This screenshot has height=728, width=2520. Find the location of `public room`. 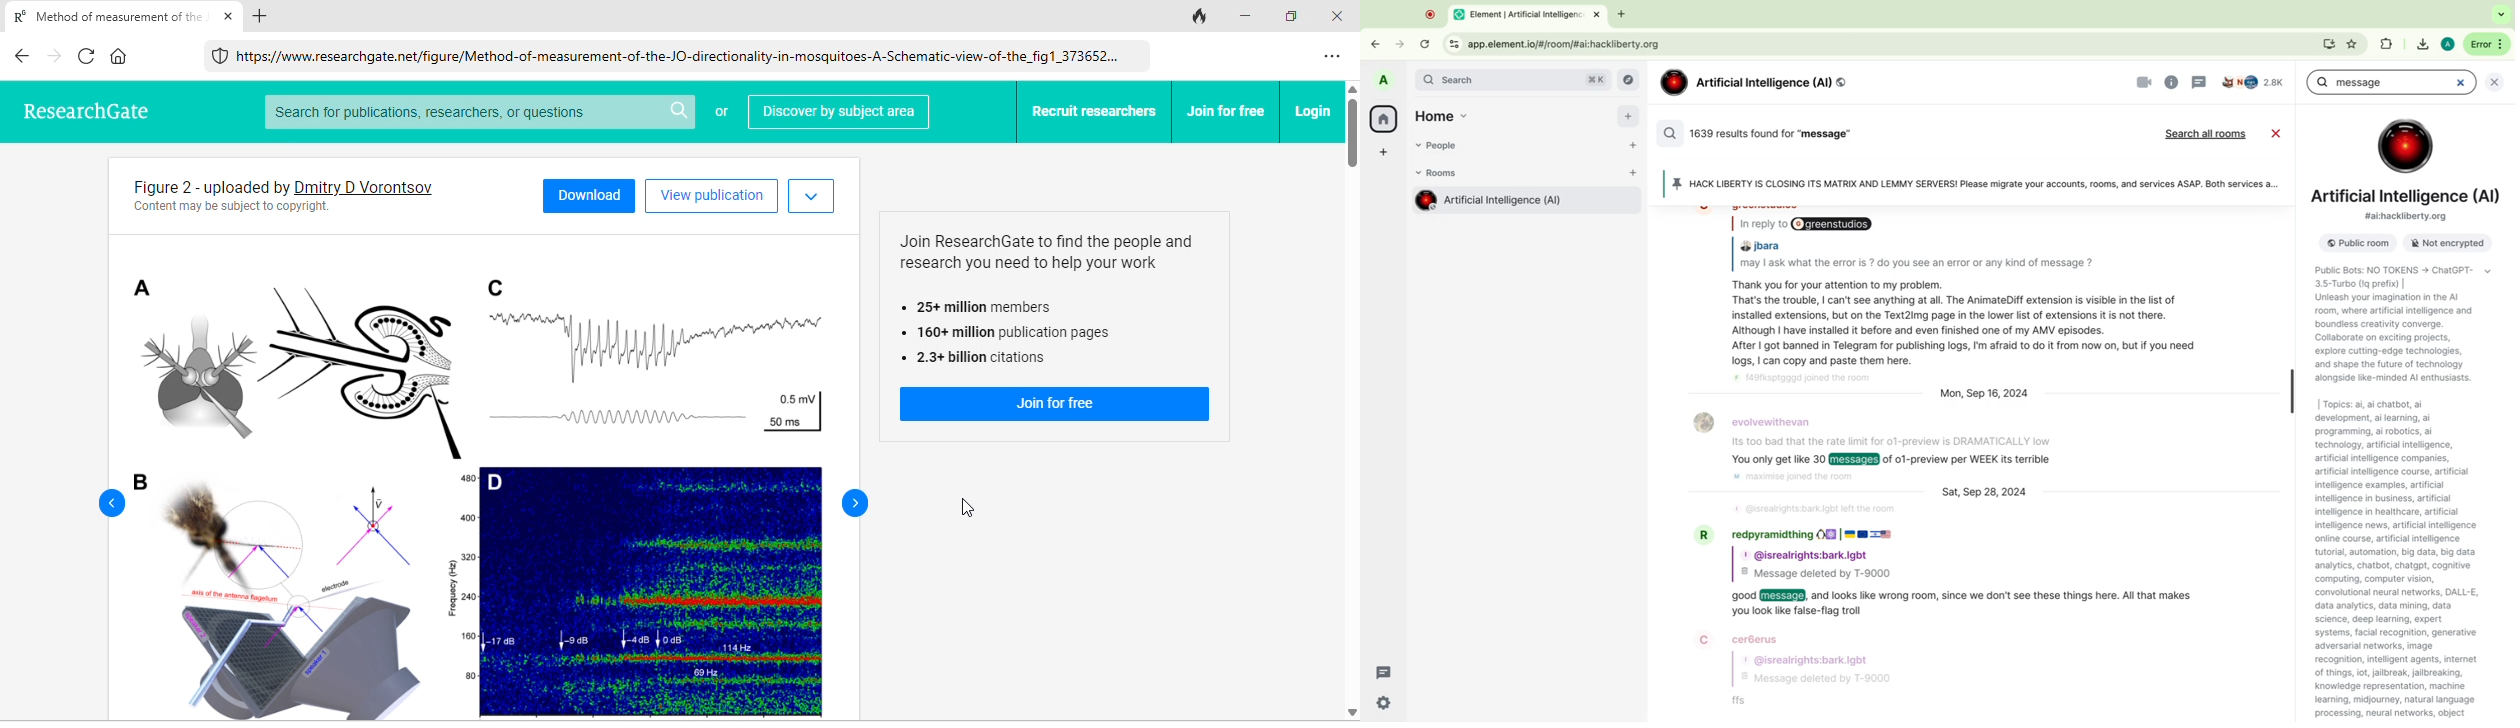

public room is located at coordinates (2354, 243).